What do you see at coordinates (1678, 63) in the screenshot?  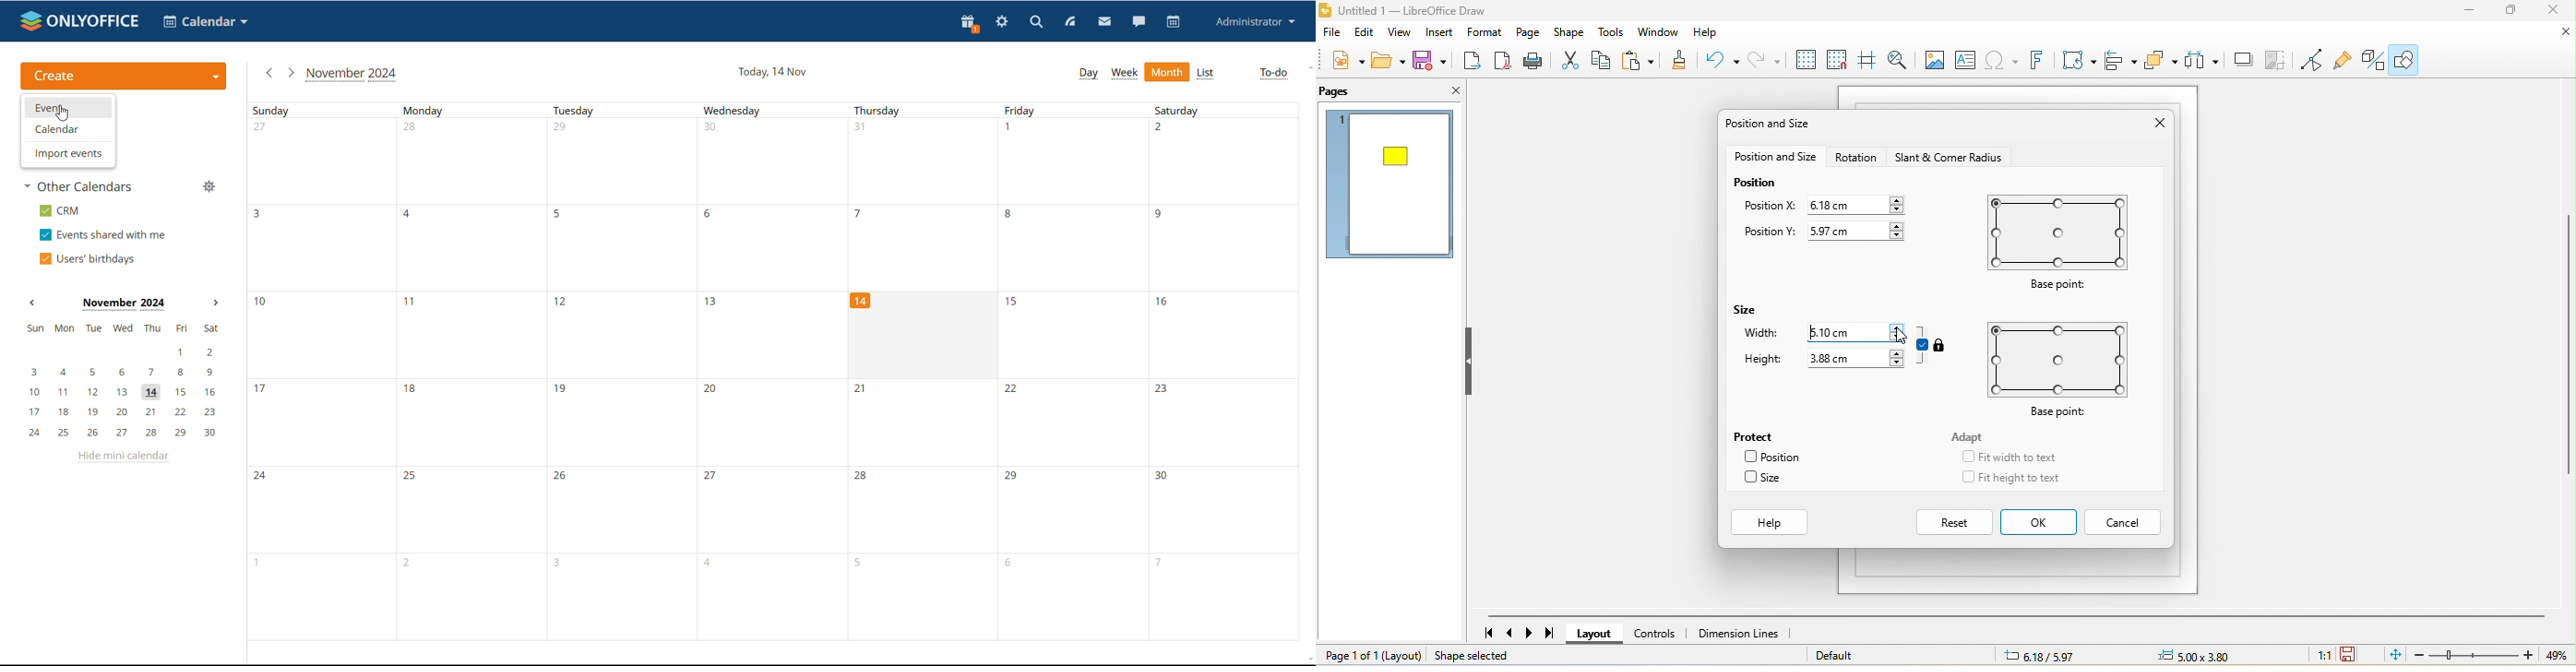 I see `clone formatting` at bounding box center [1678, 63].